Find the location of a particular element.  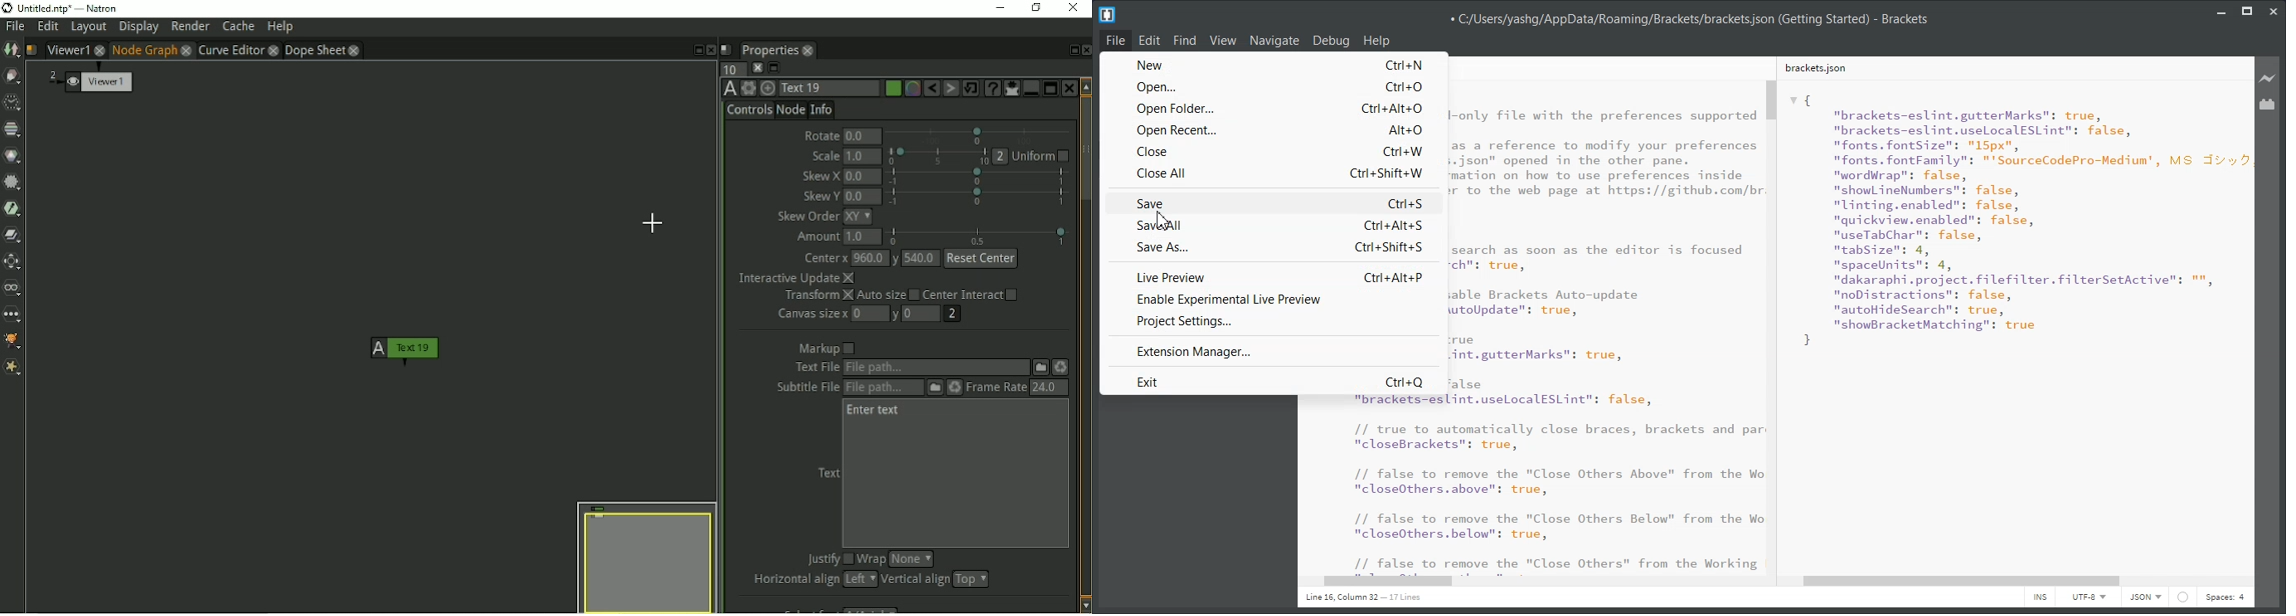

1.0 is located at coordinates (863, 156).